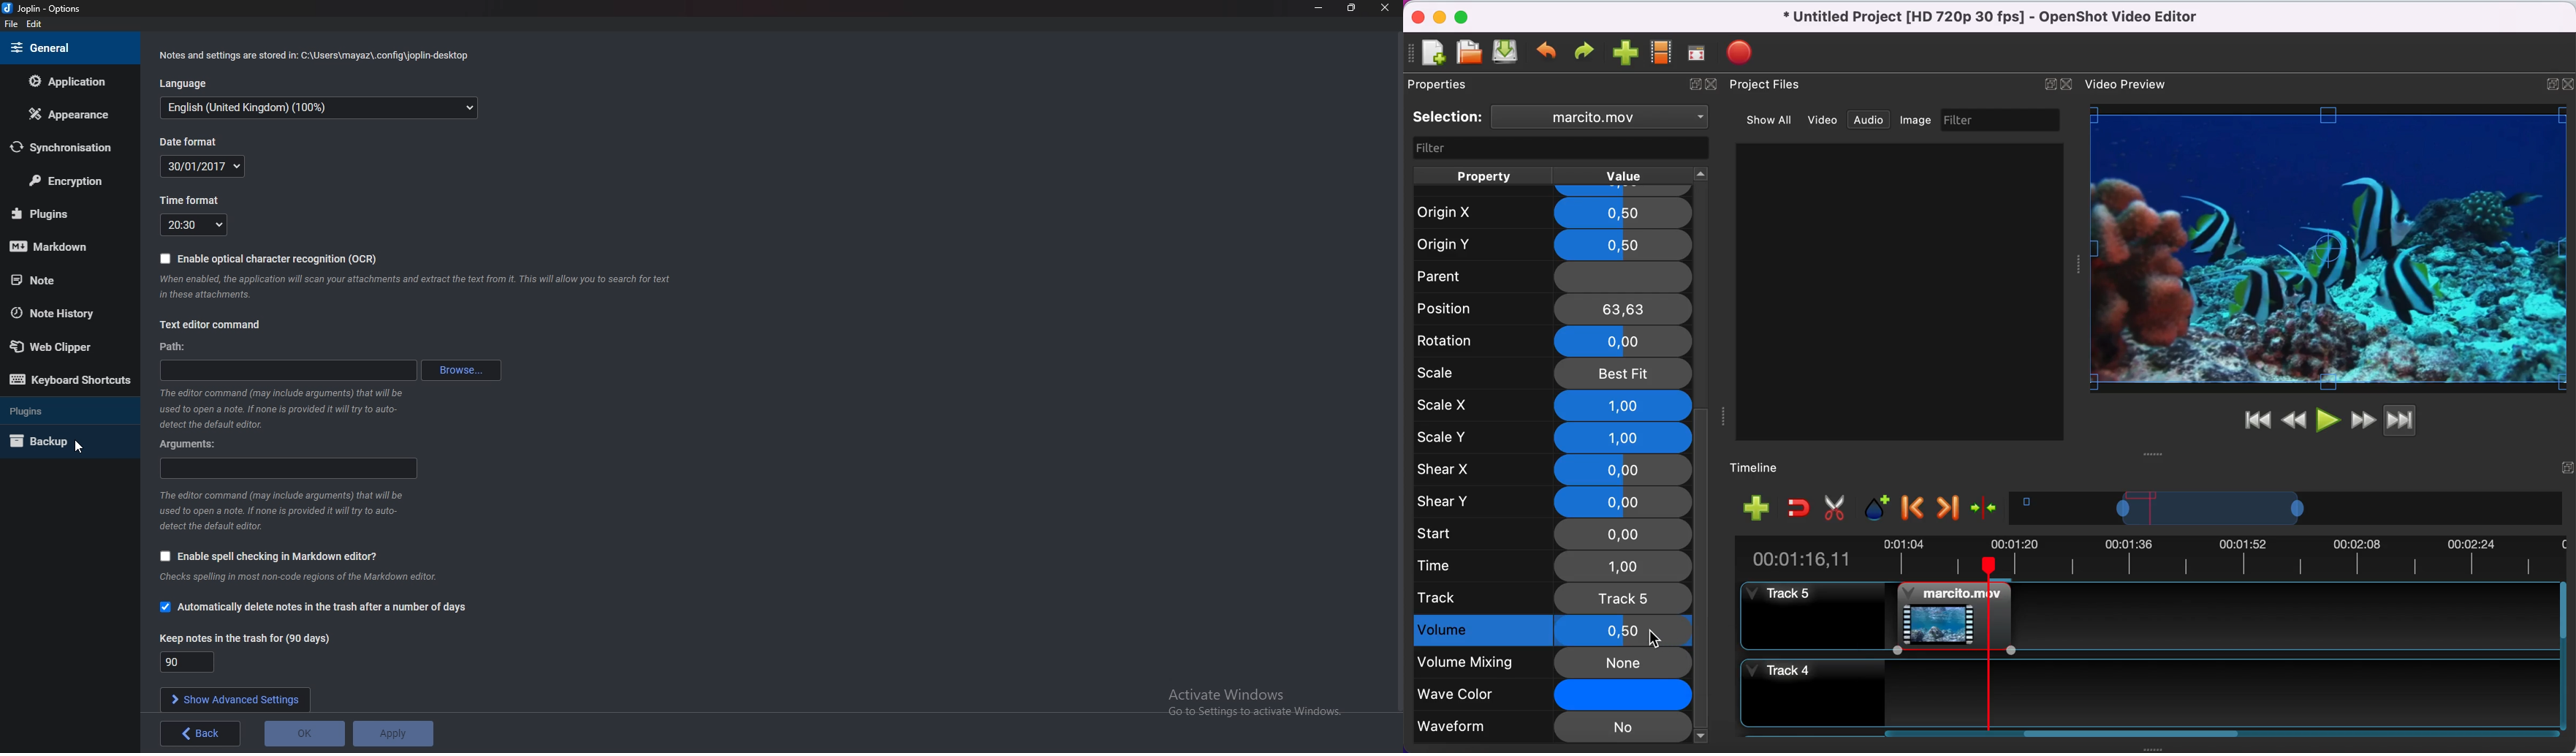 The width and height of the screenshot is (2576, 756). Describe the element at coordinates (1415, 16) in the screenshot. I see `close` at that location.